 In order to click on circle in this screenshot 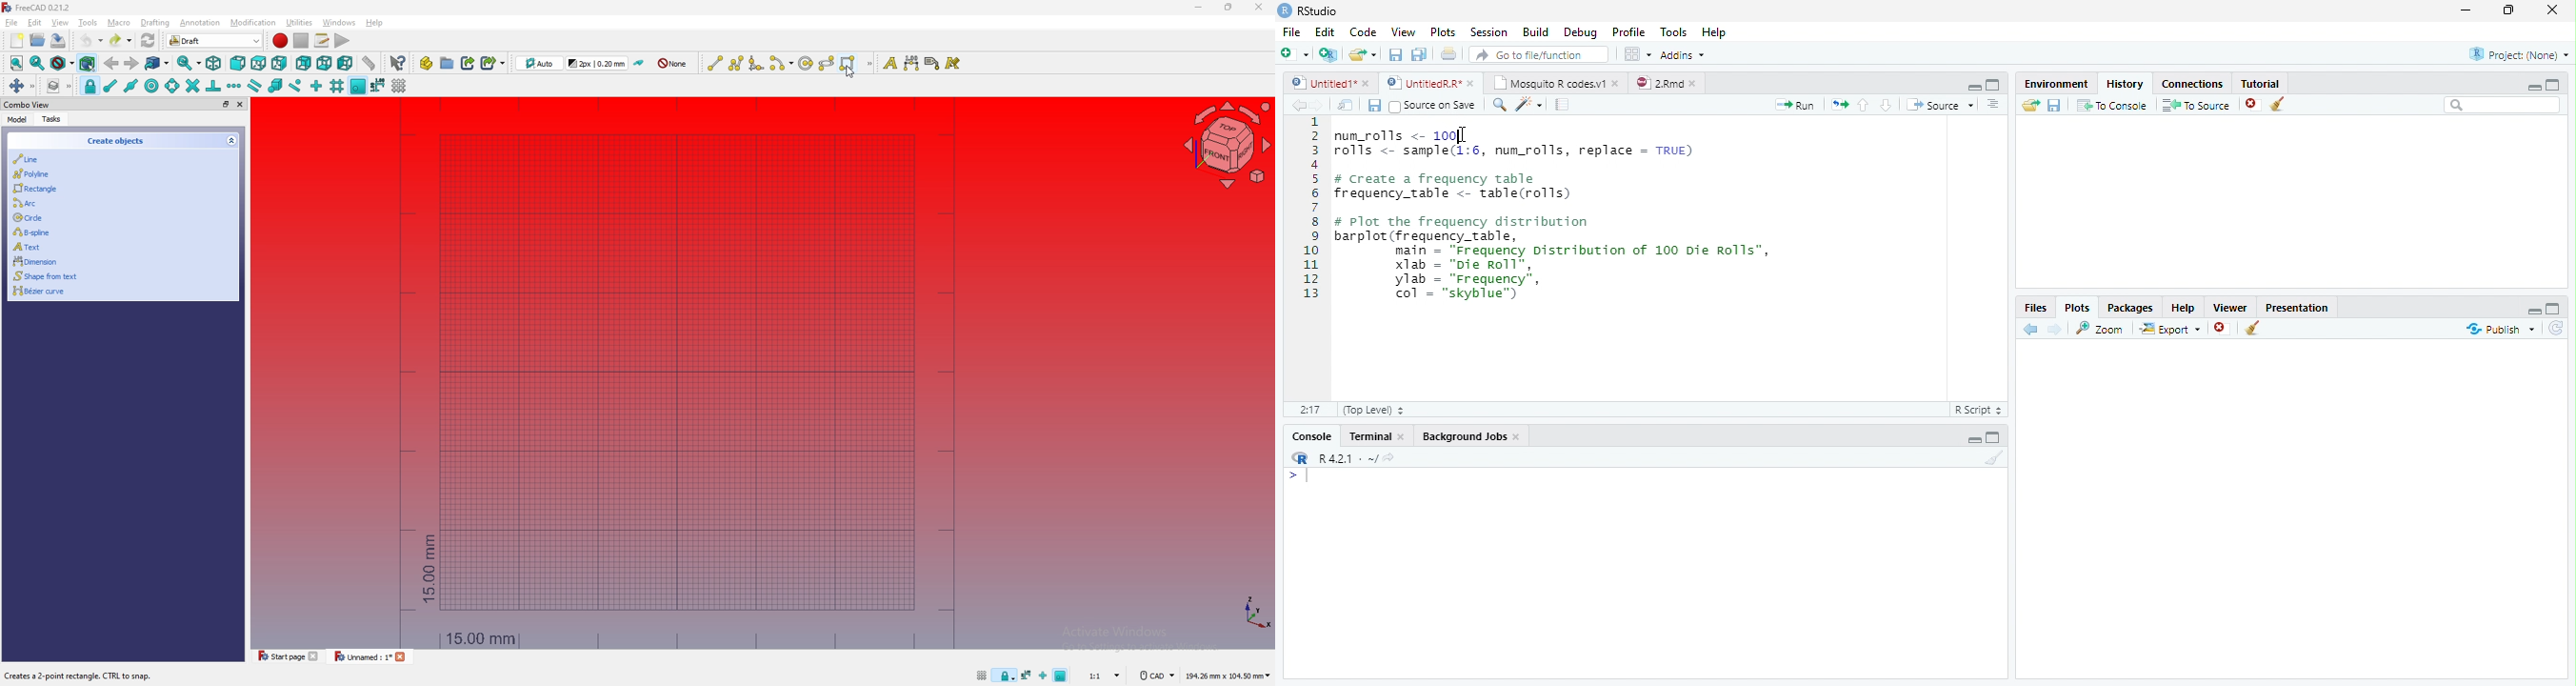, I will do `click(805, 62)`.